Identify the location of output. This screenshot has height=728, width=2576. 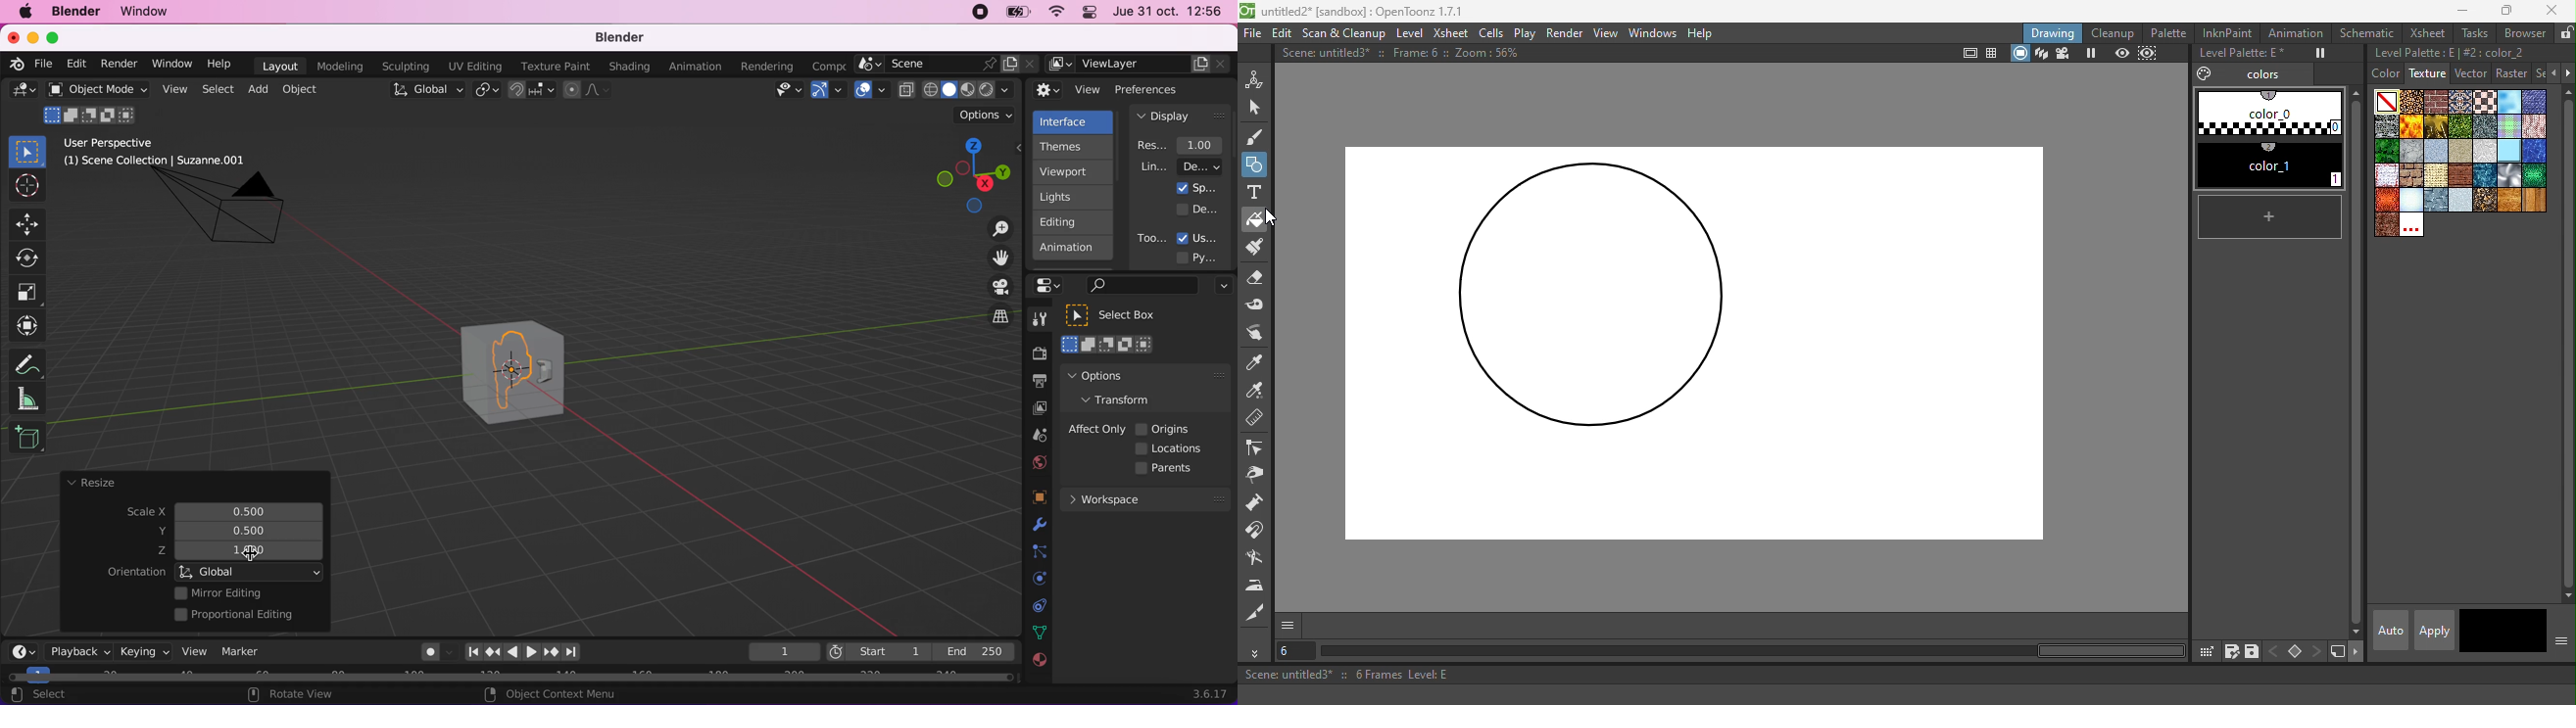
(1034, 382).